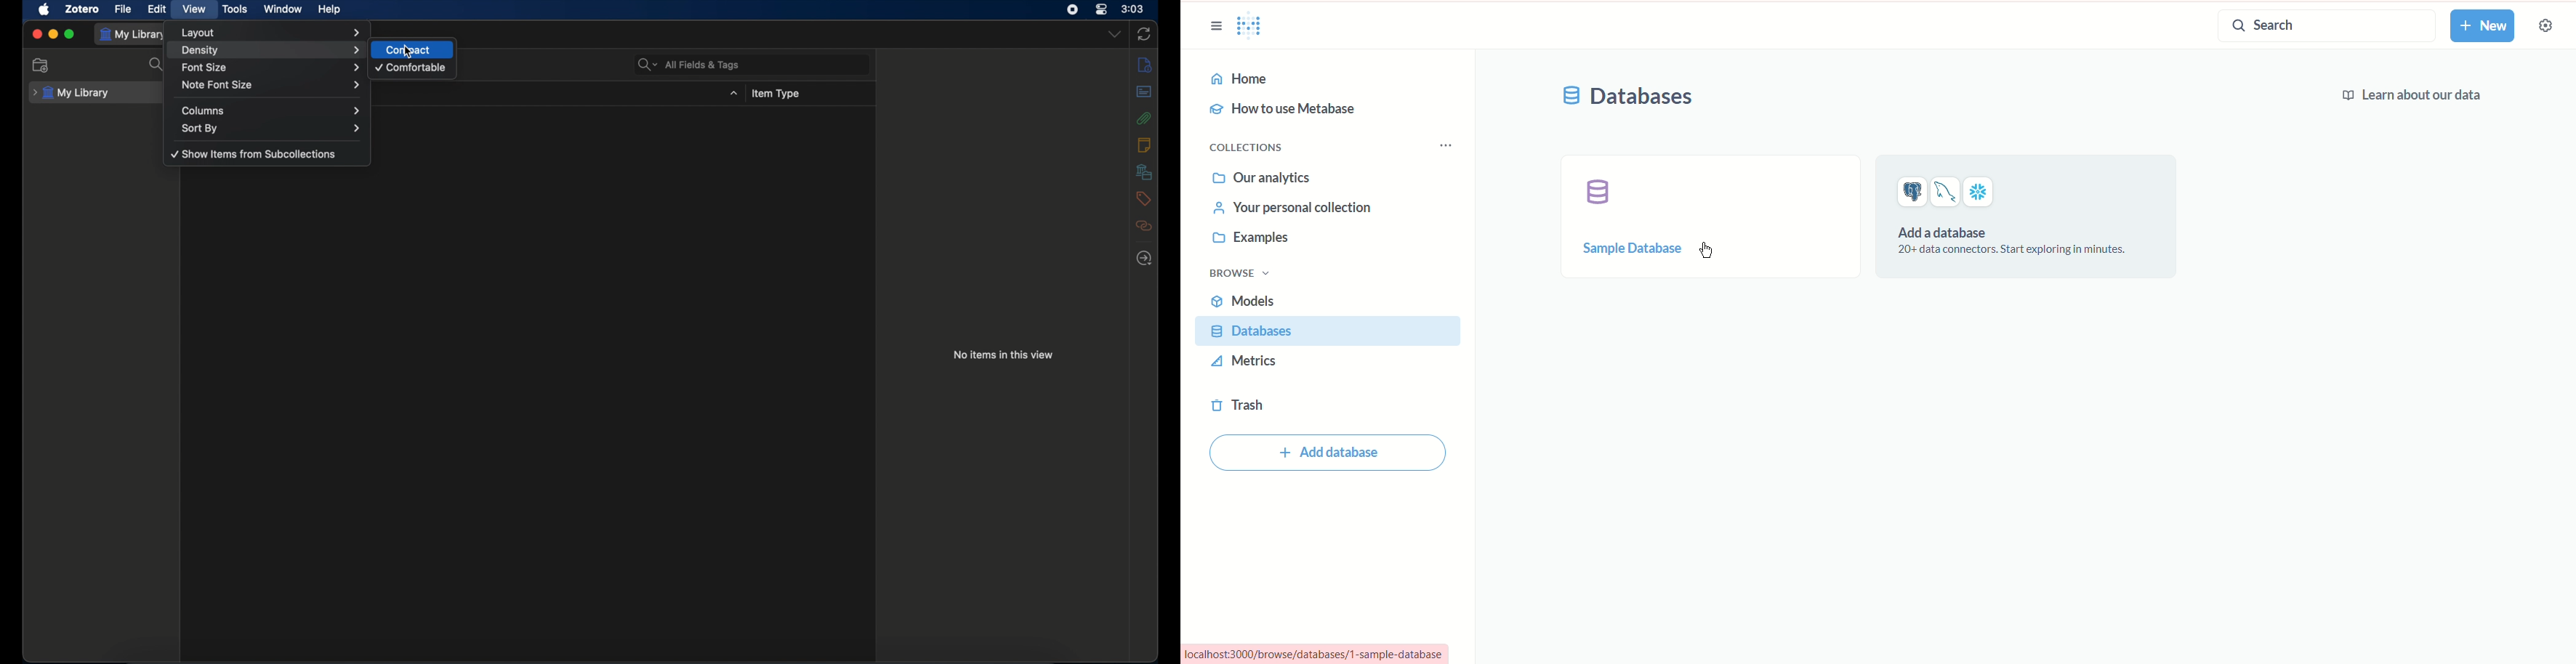 This screenshot has width=2576, height=672. Describe the element at coordinates (734, 93) in the screenshot. I see `dropdown` at that location.